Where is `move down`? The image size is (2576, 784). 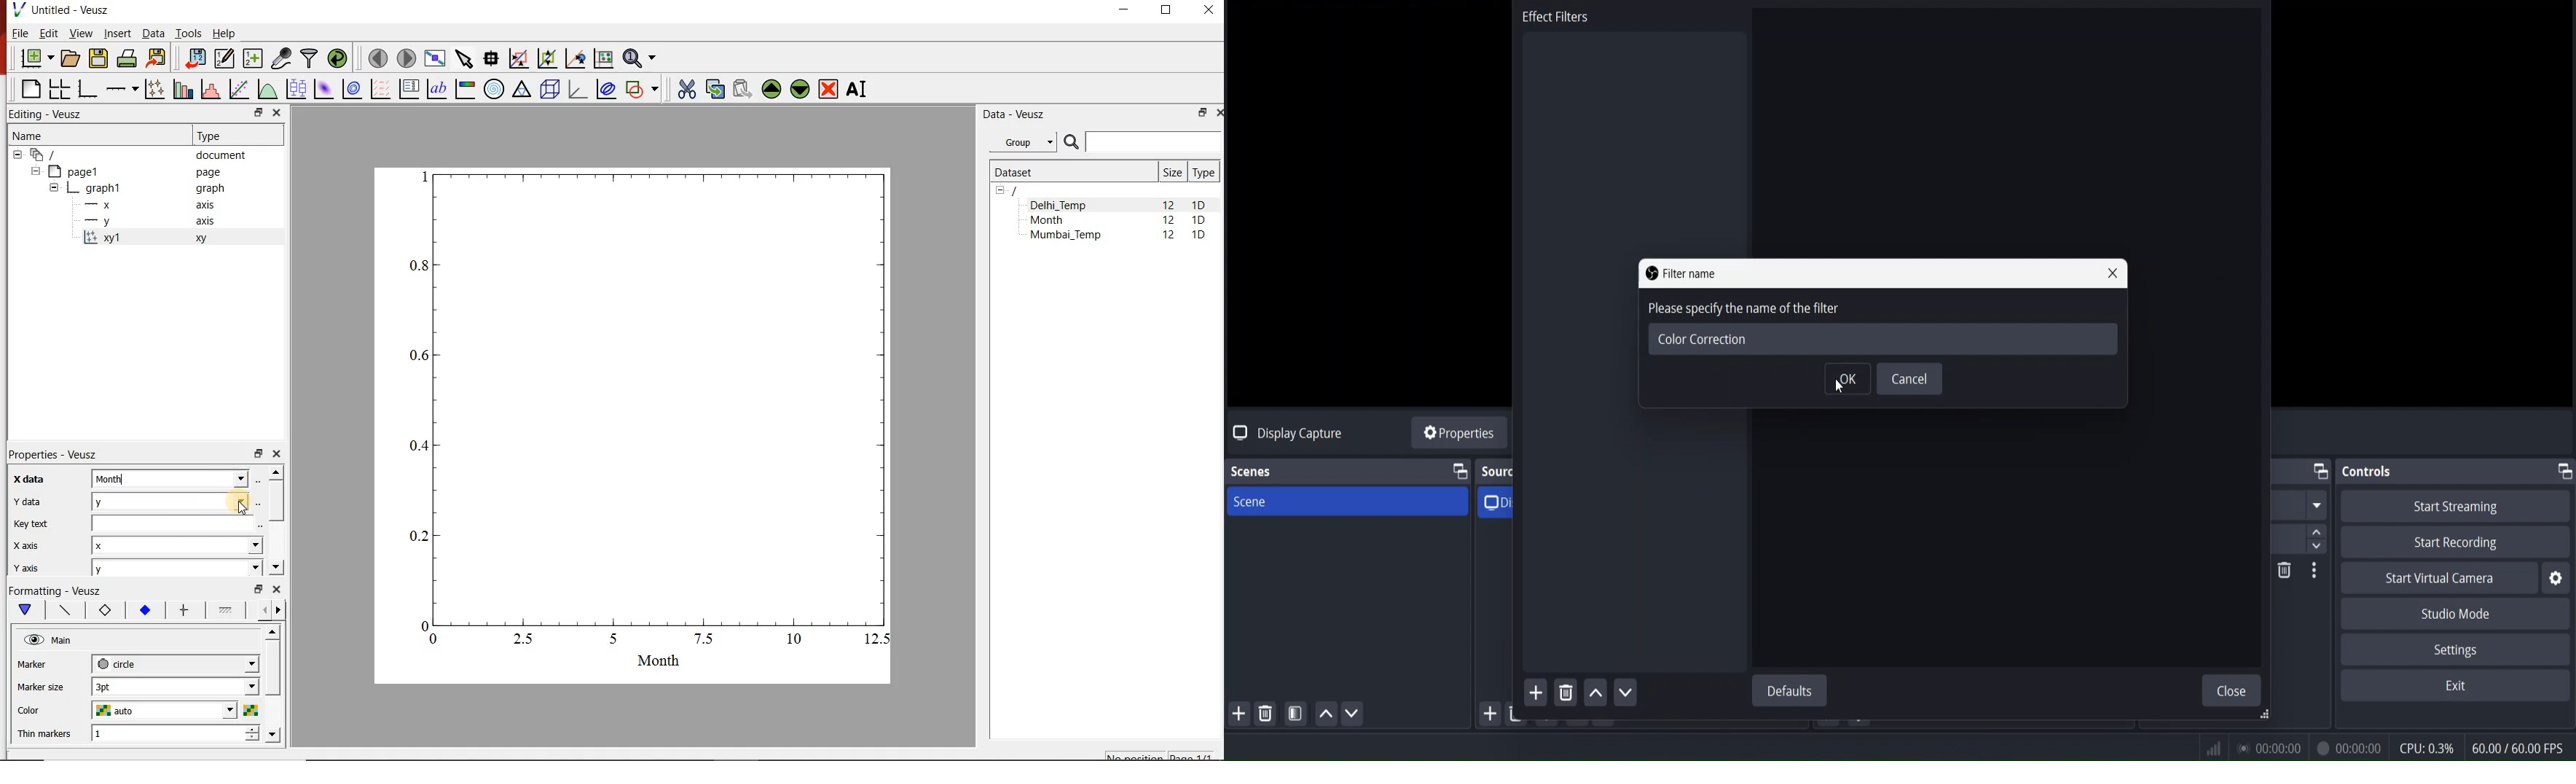 move down is located at coordinates (1628, 691).